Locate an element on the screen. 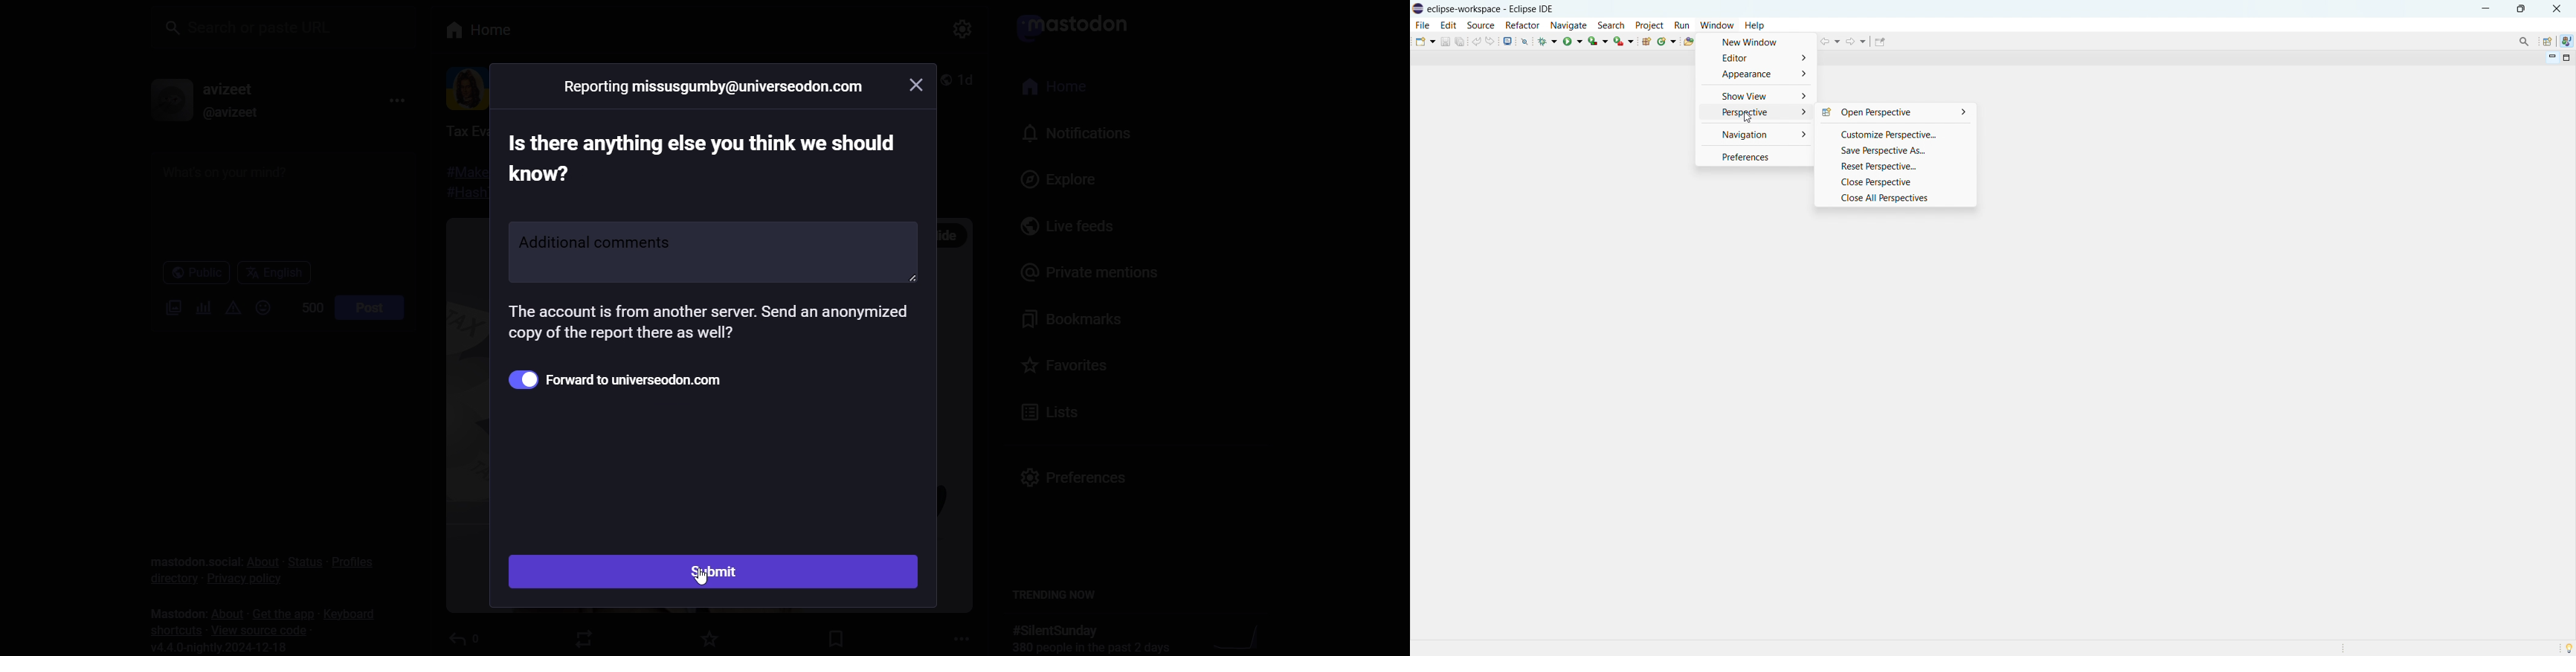  open console is located at coordinates (1508, 41).